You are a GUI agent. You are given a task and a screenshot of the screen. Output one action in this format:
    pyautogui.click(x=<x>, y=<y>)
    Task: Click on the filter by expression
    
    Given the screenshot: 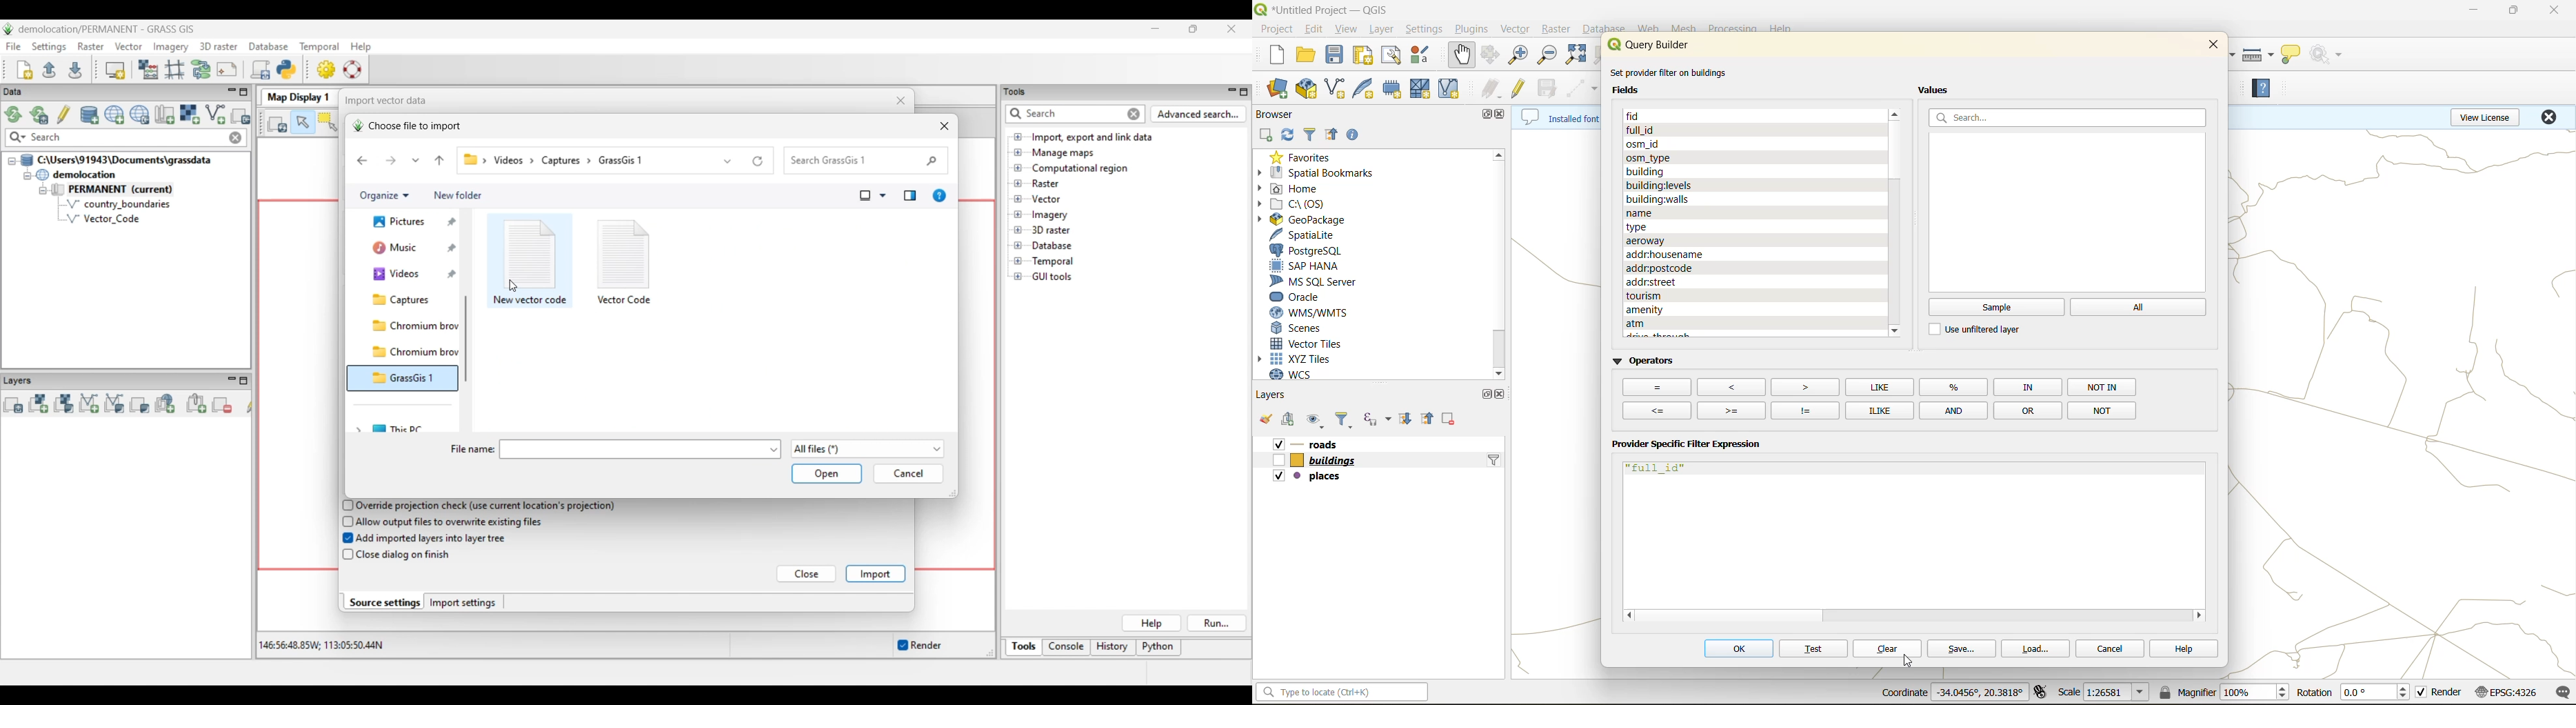 What is the action you would take?
    pyautogui.click(x=1377, y=421)
    